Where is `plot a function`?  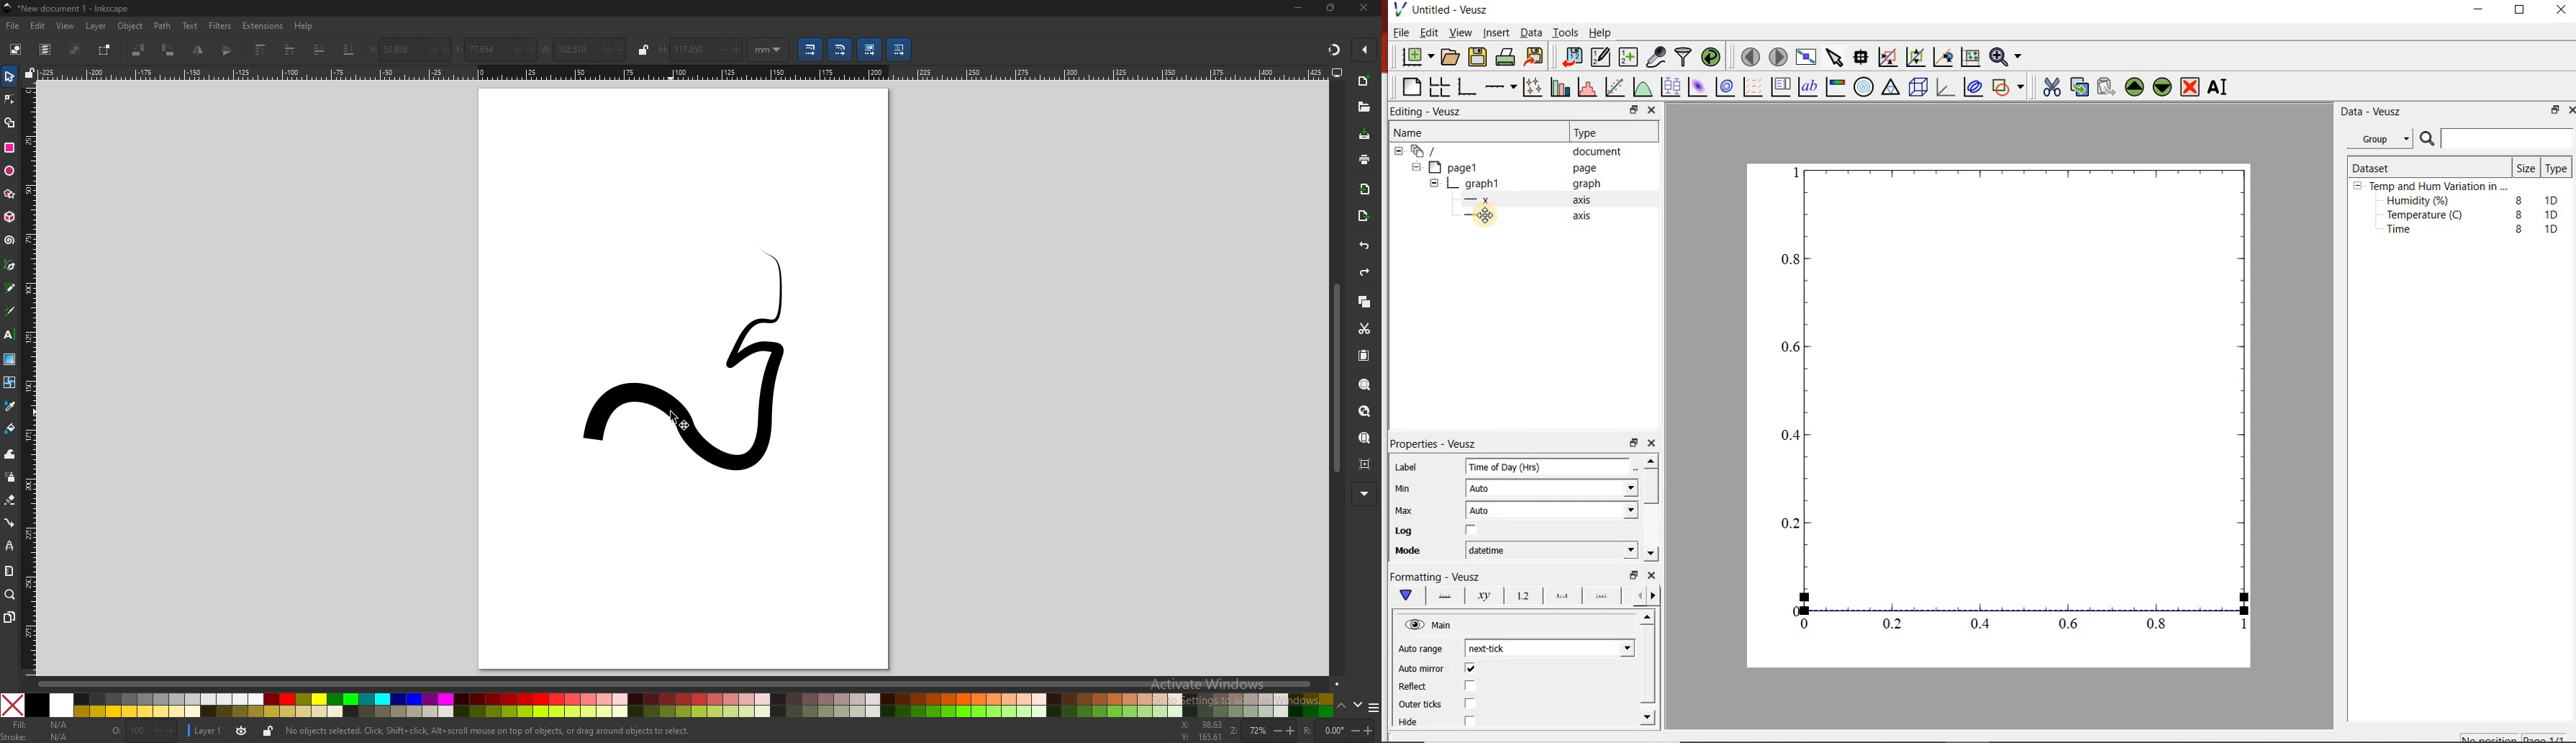 plot a function is located at coordinates (1644, 89).